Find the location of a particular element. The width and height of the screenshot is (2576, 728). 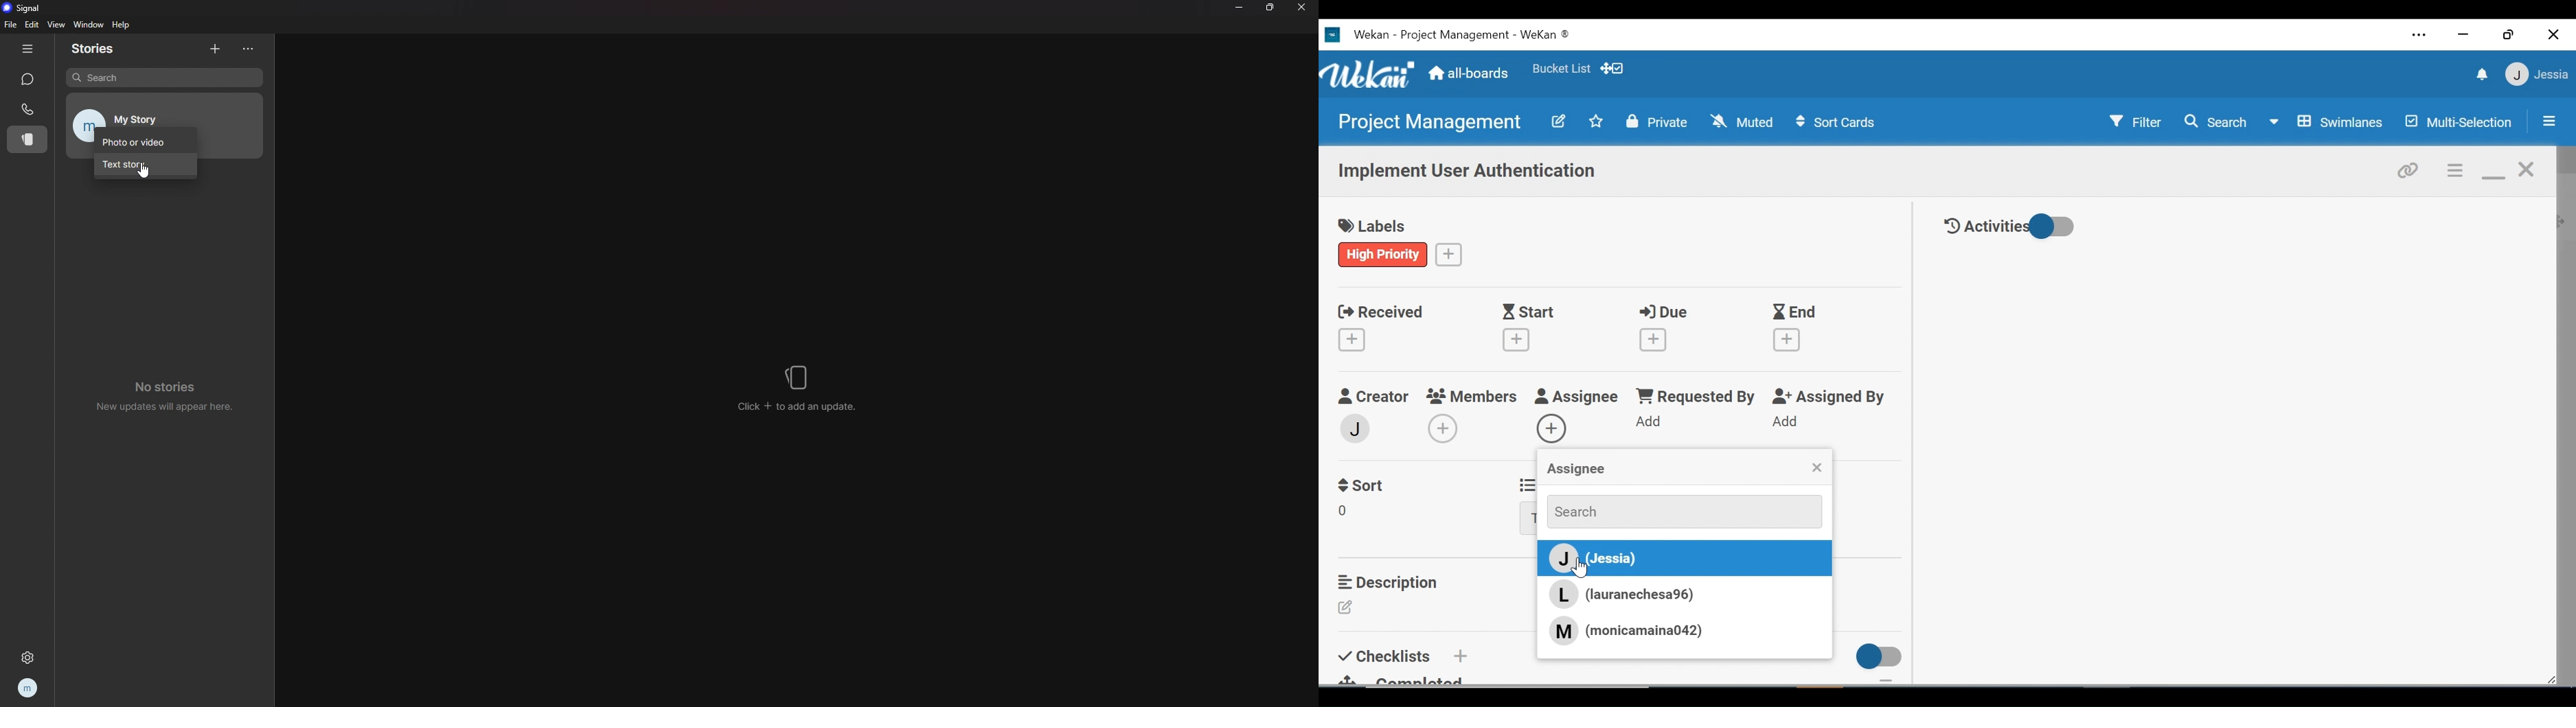

wekan icon is located at coordinates (1336, 35).